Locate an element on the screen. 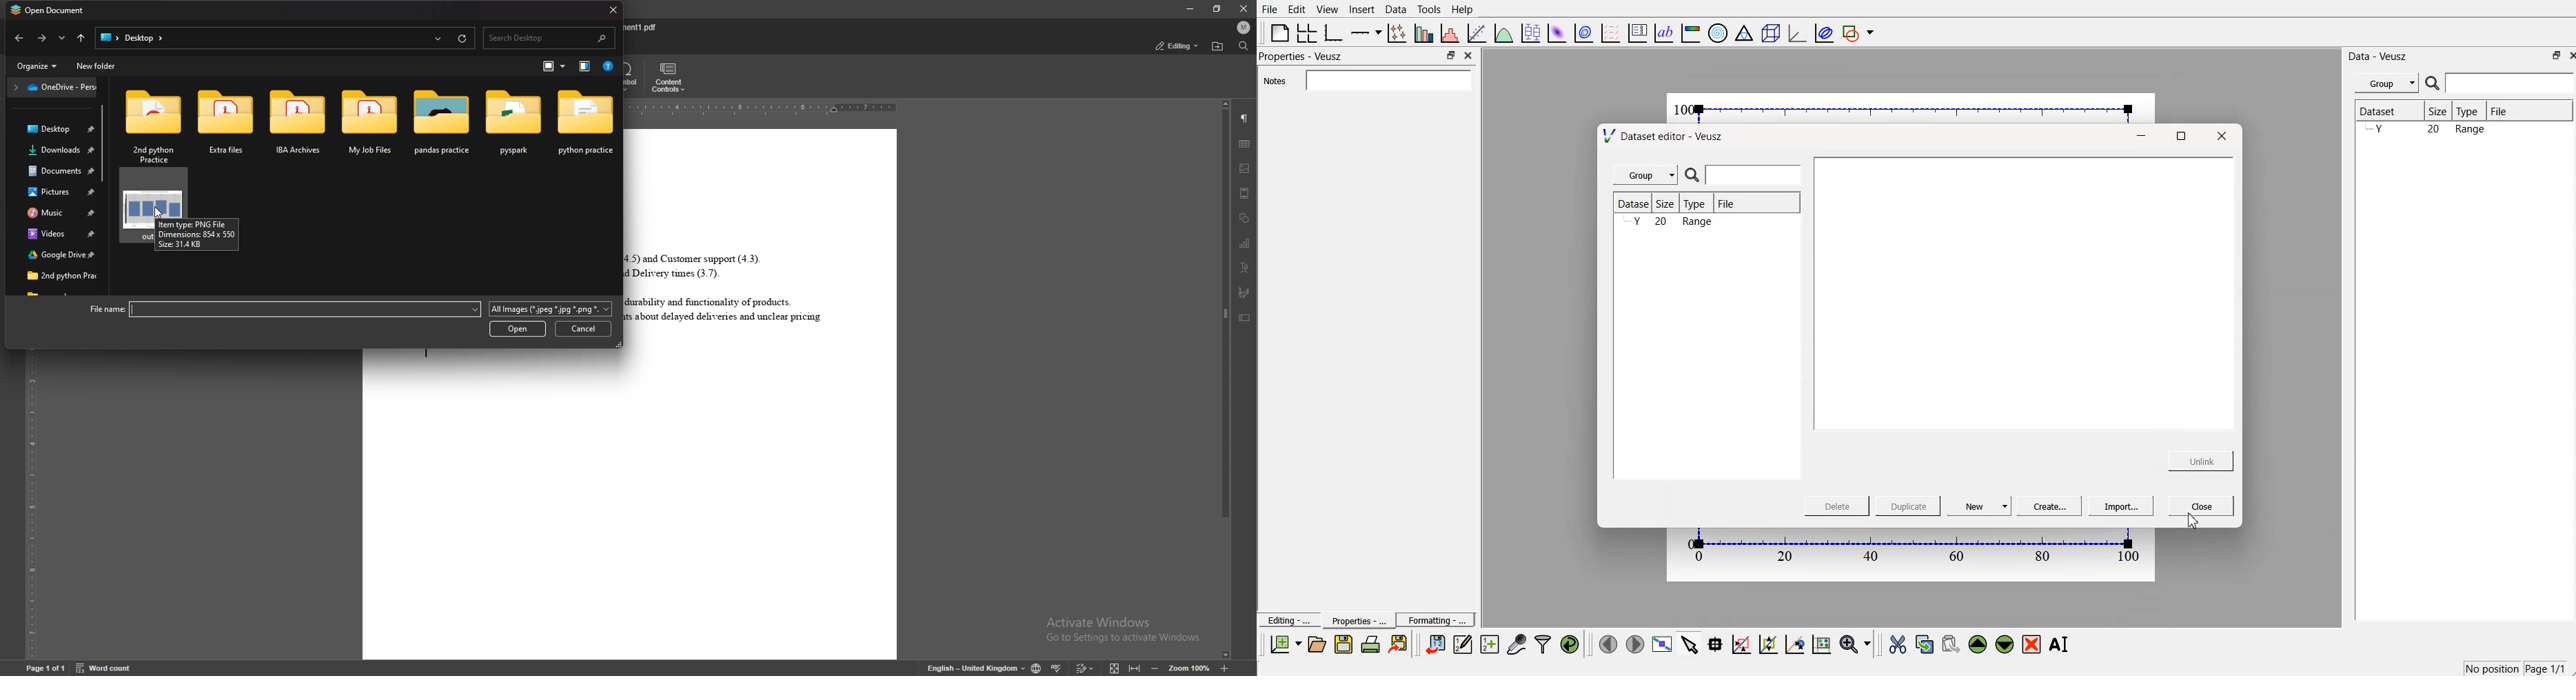  copy is located at coordinates (1926, 642).